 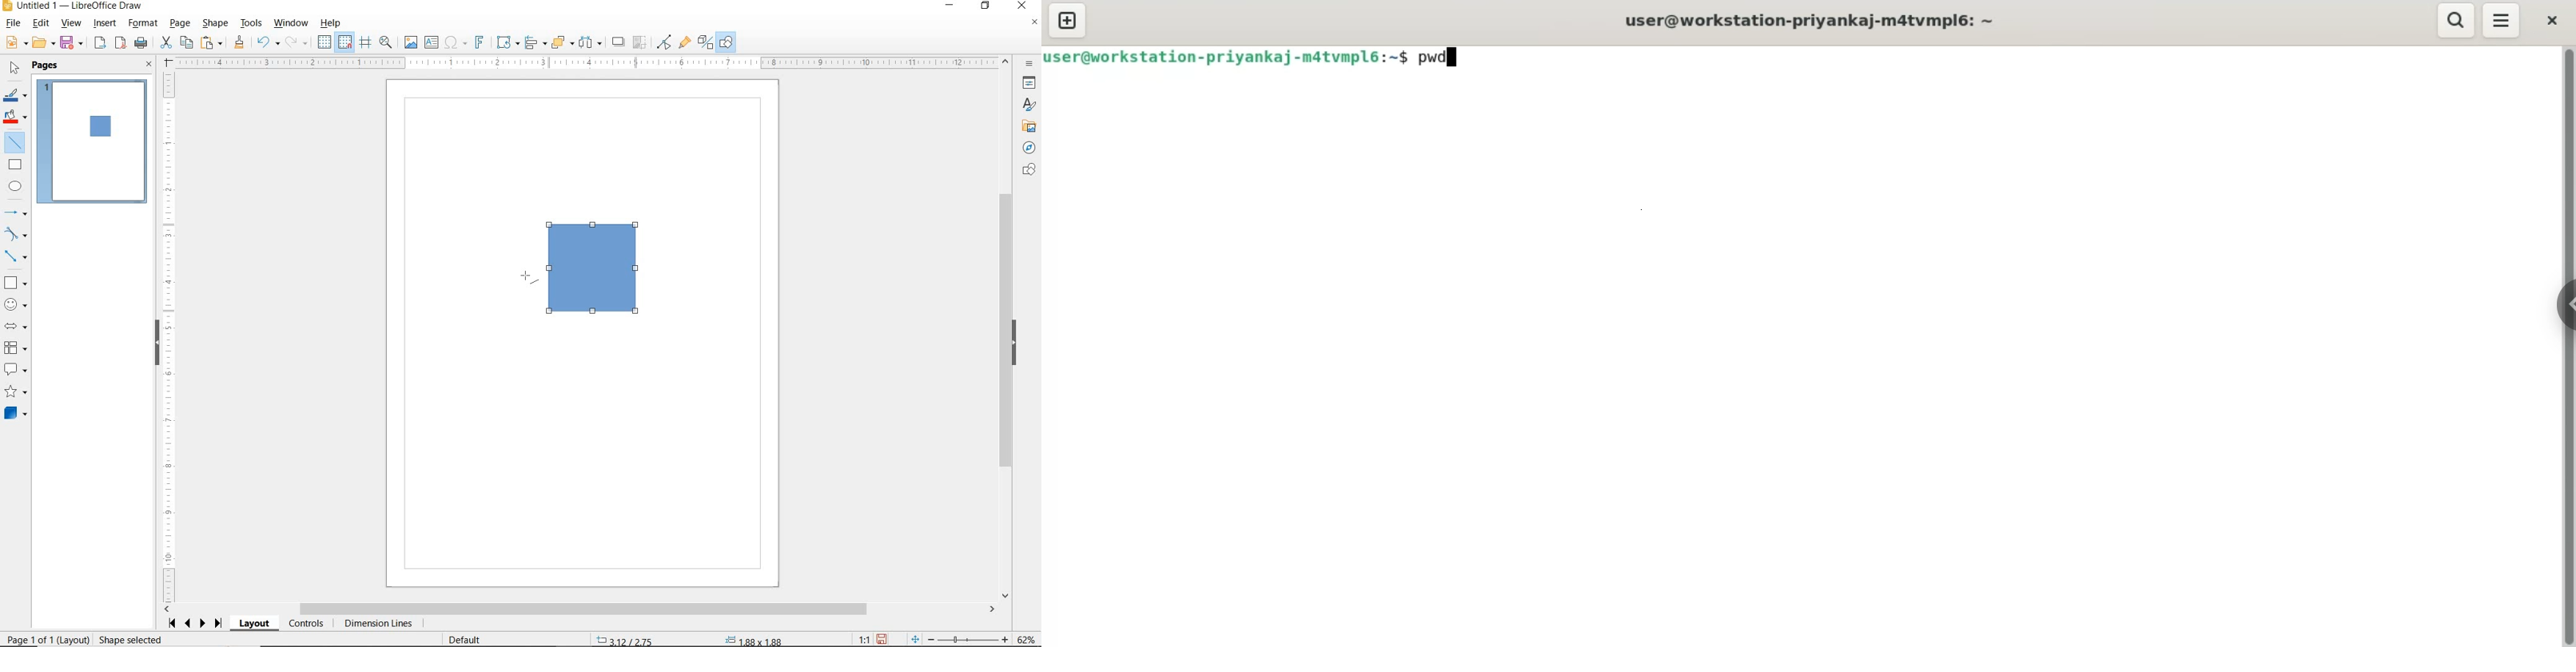 I want to click on RECTANGLE, so click(x=16, y=164).